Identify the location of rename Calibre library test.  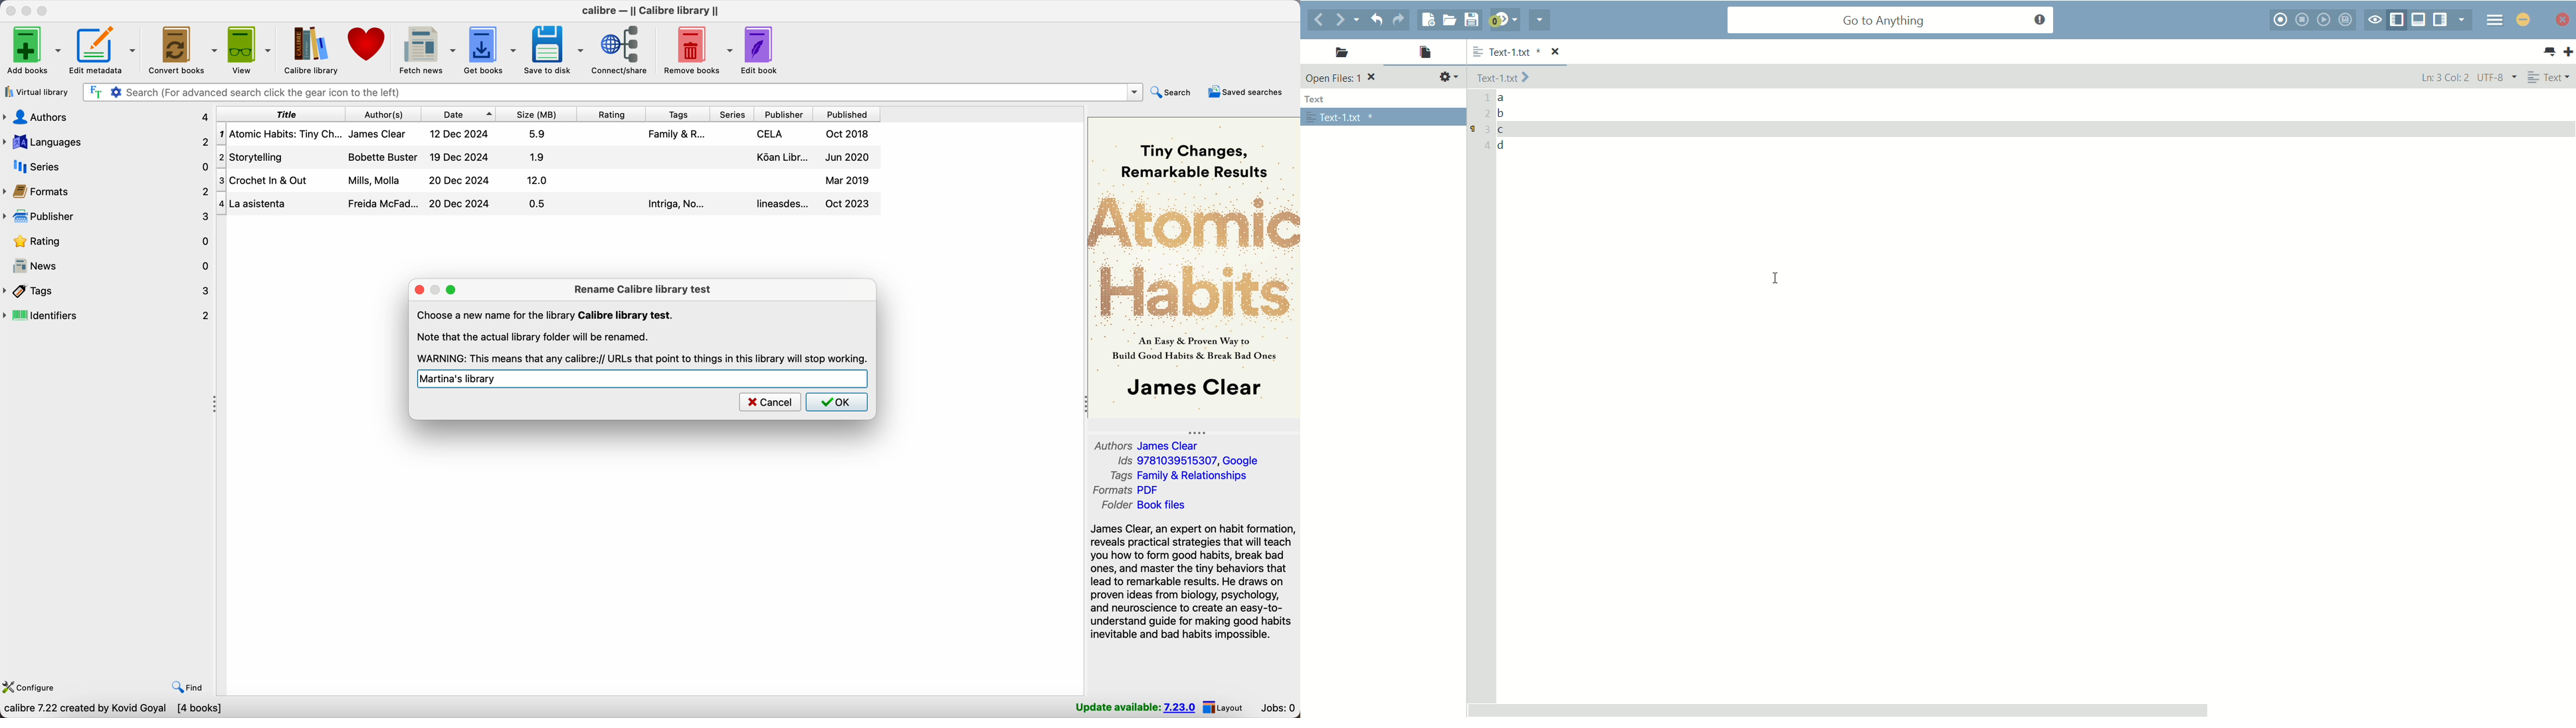
(644, 290).